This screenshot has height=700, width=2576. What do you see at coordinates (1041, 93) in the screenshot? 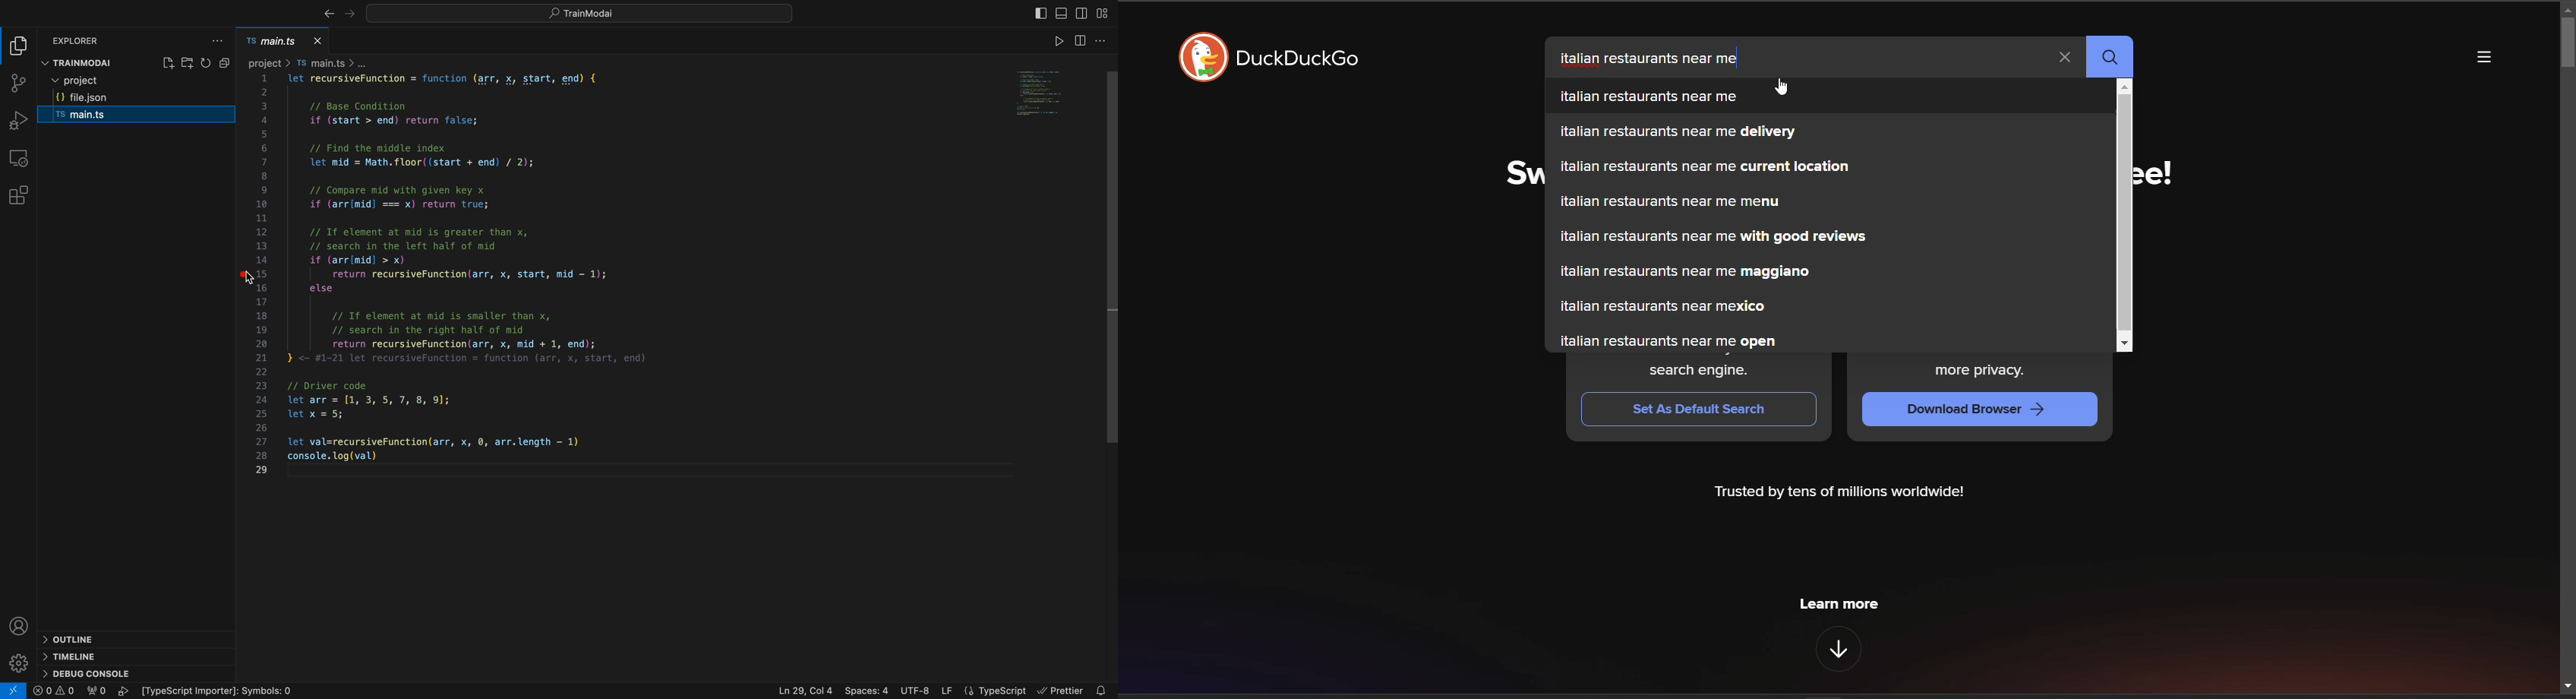
I see `Code preview` at bounding box center [1041, 93].